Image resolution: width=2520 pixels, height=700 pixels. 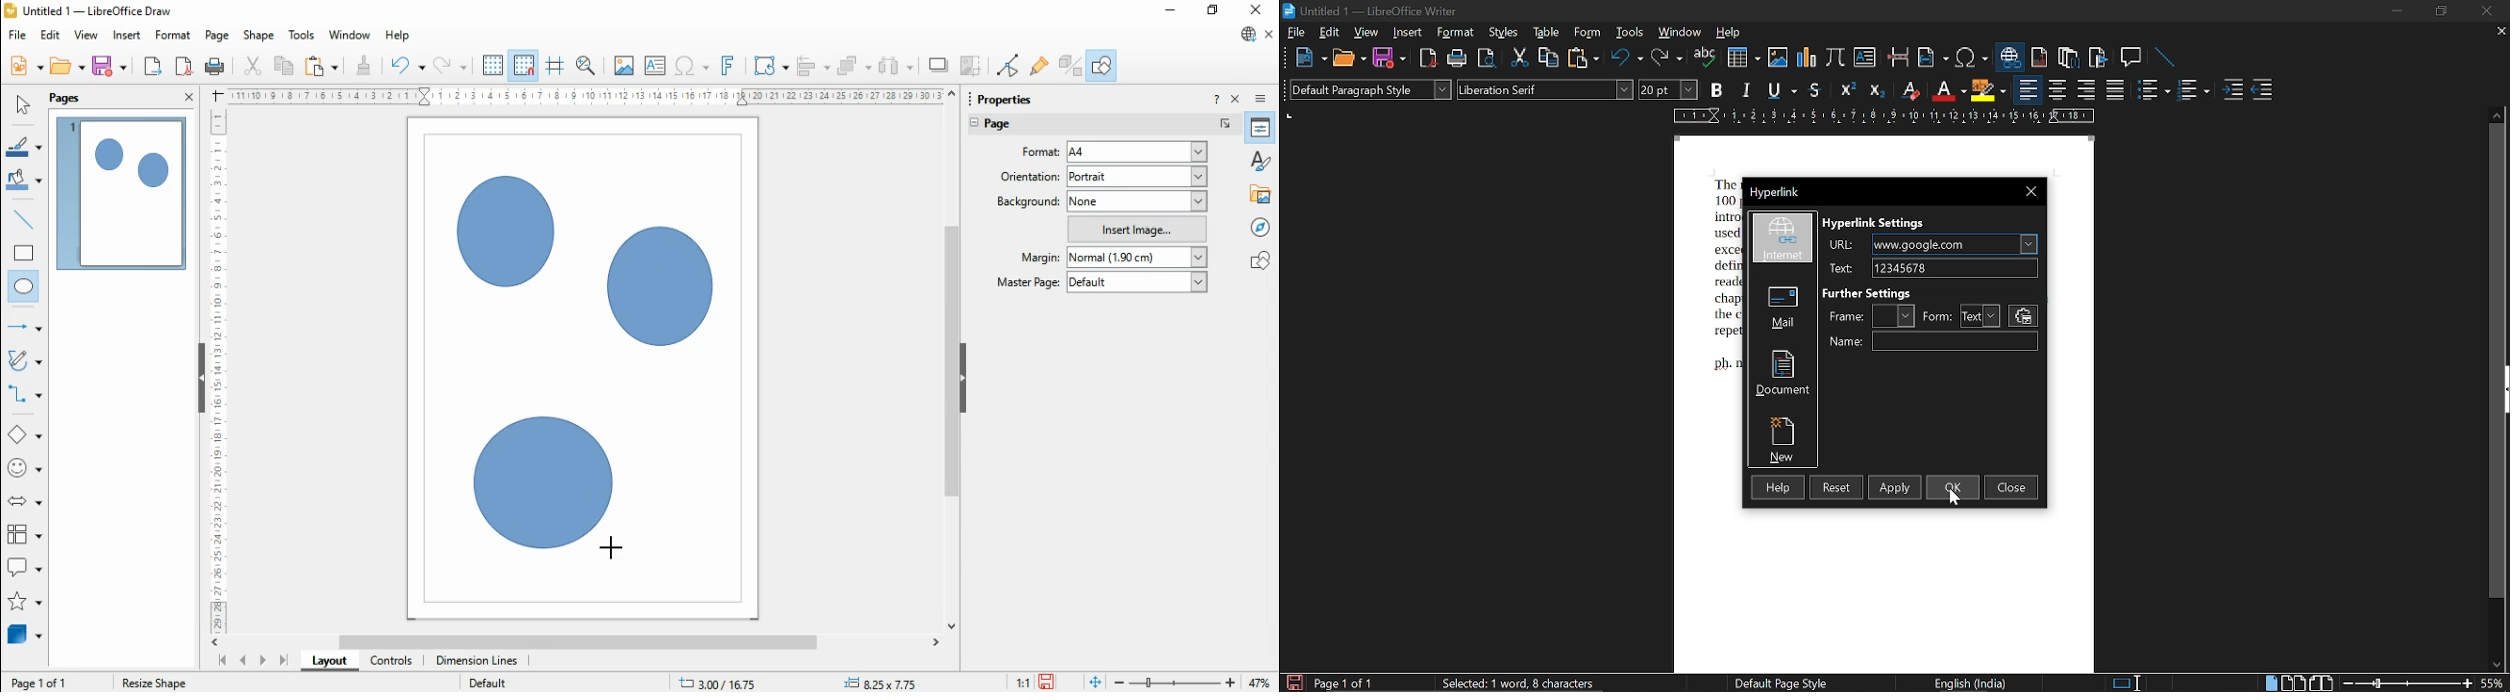 I want to click on insert image, so click(x=623, y=65).